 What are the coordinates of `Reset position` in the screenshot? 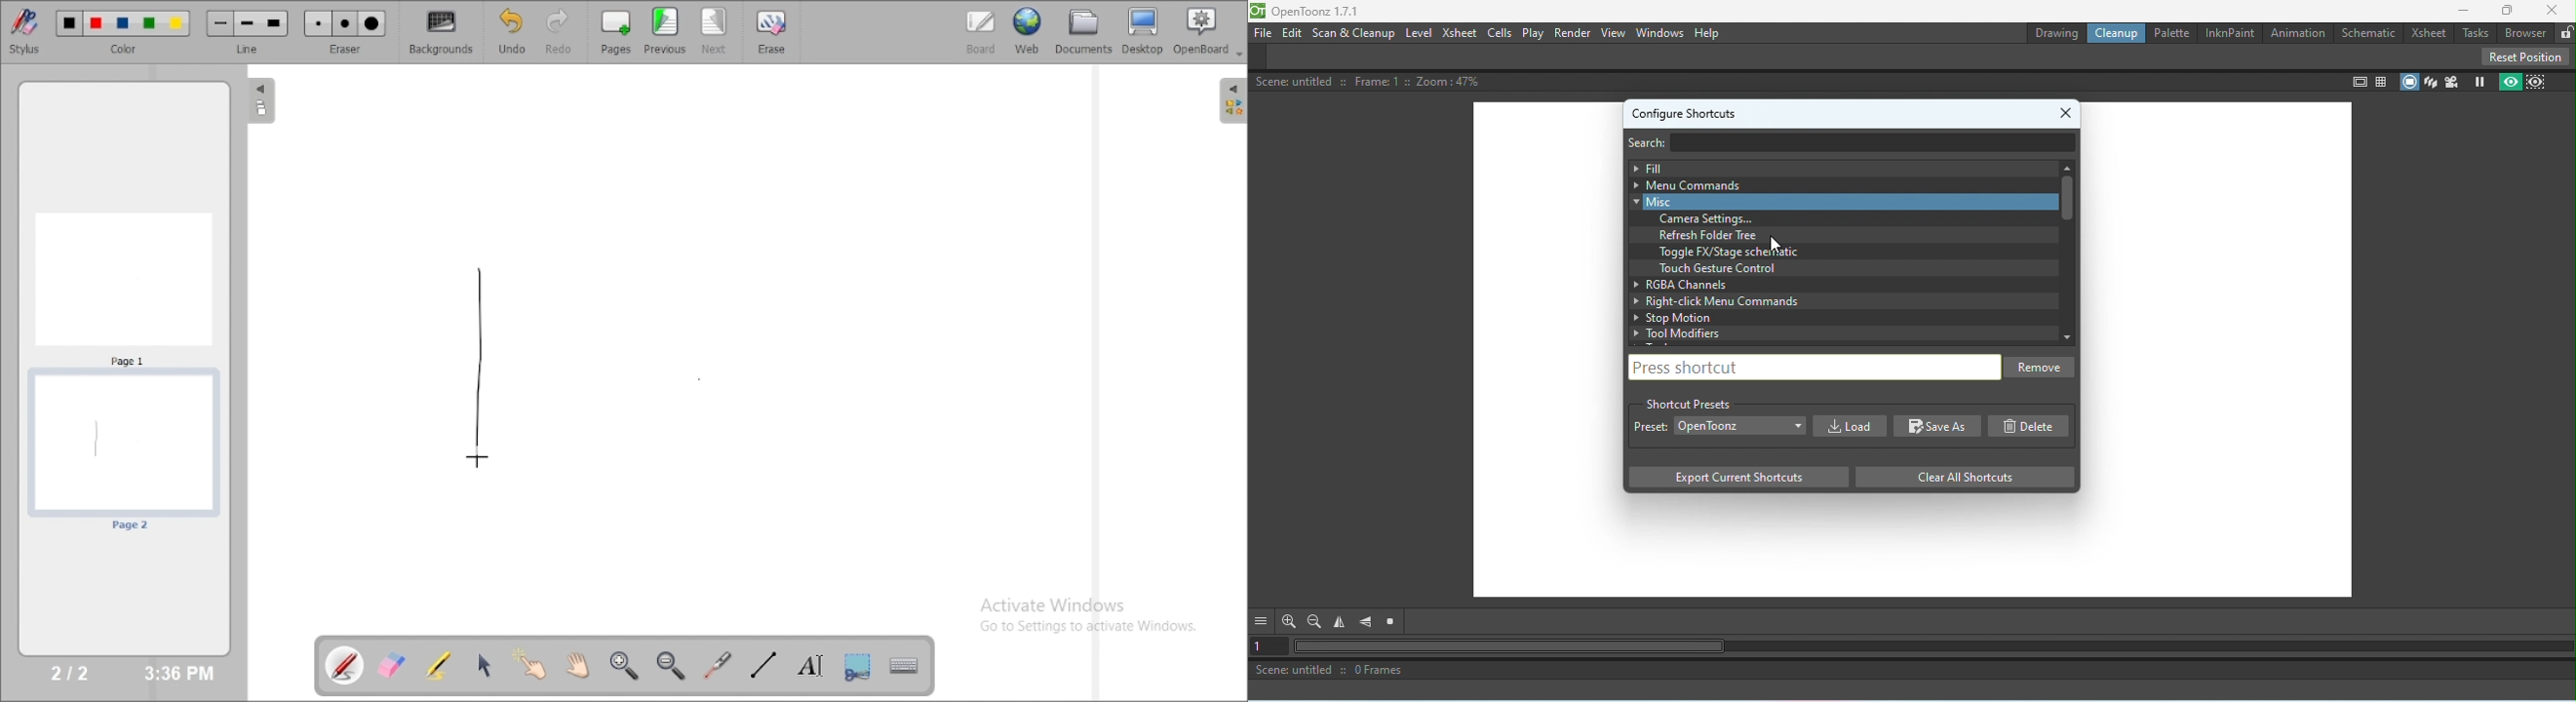 It's located at (2525, 55).